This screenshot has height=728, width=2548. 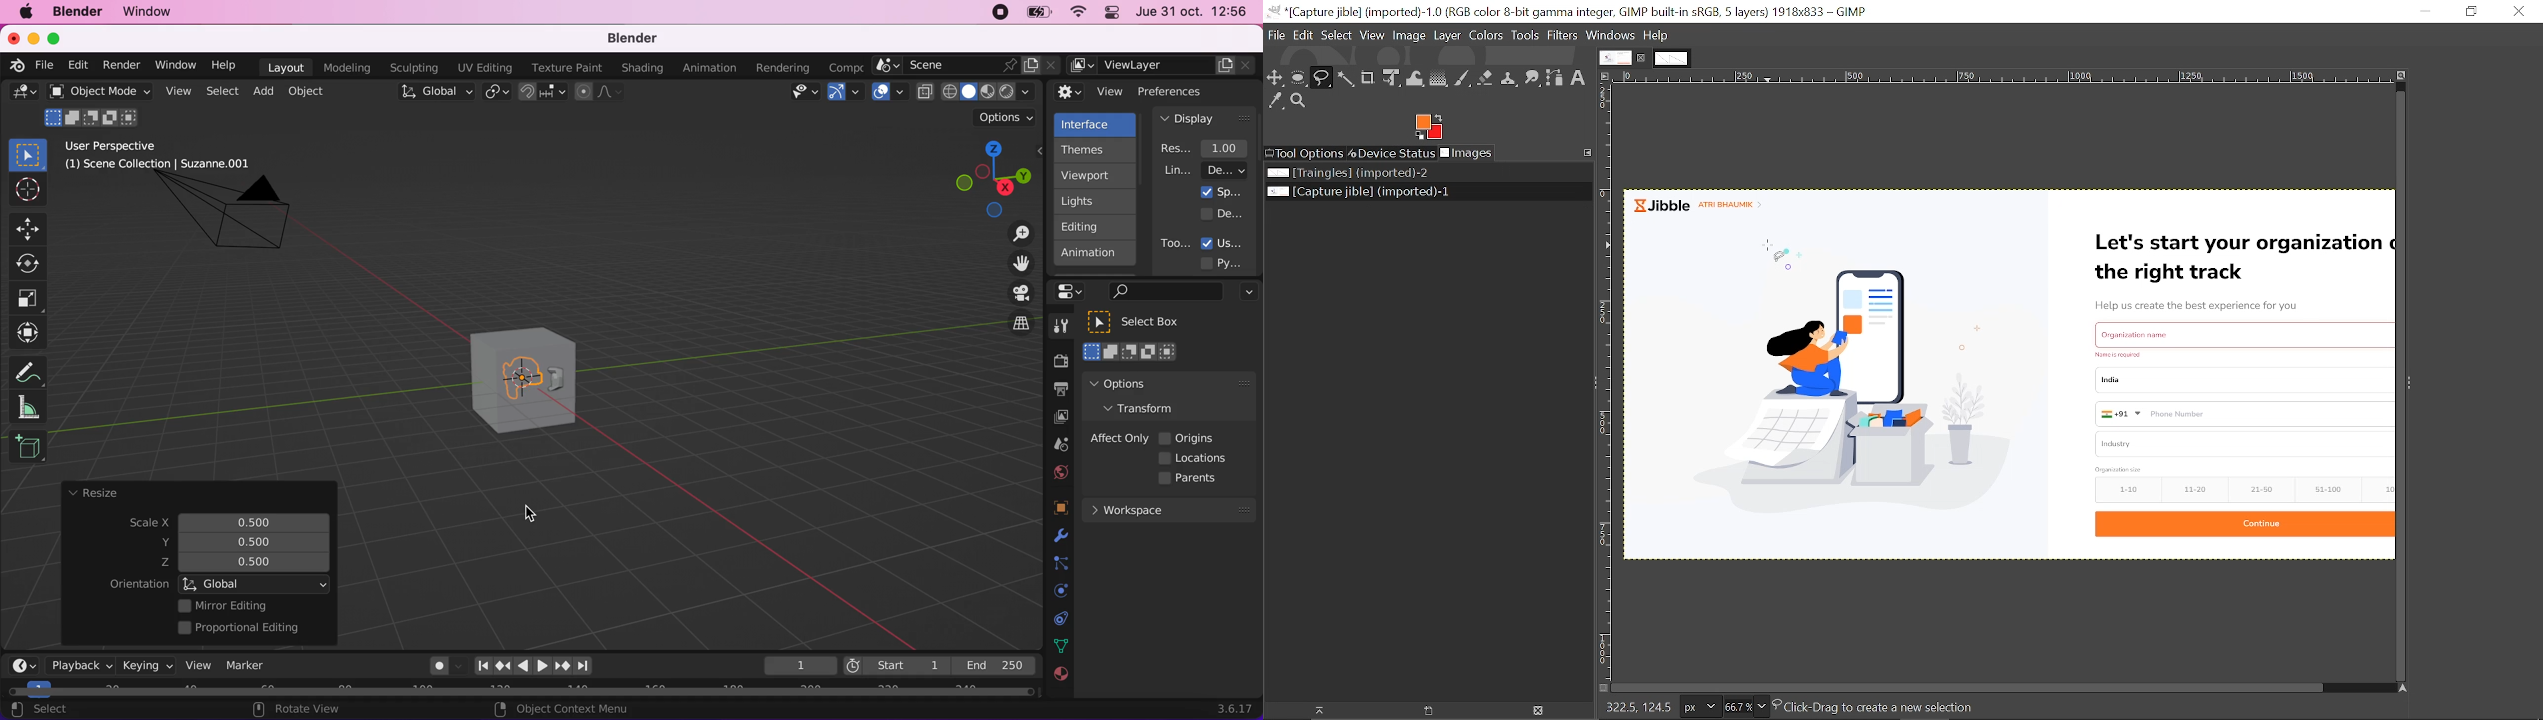 I want to click on Color picker tool, so click(x=1275, y=101).